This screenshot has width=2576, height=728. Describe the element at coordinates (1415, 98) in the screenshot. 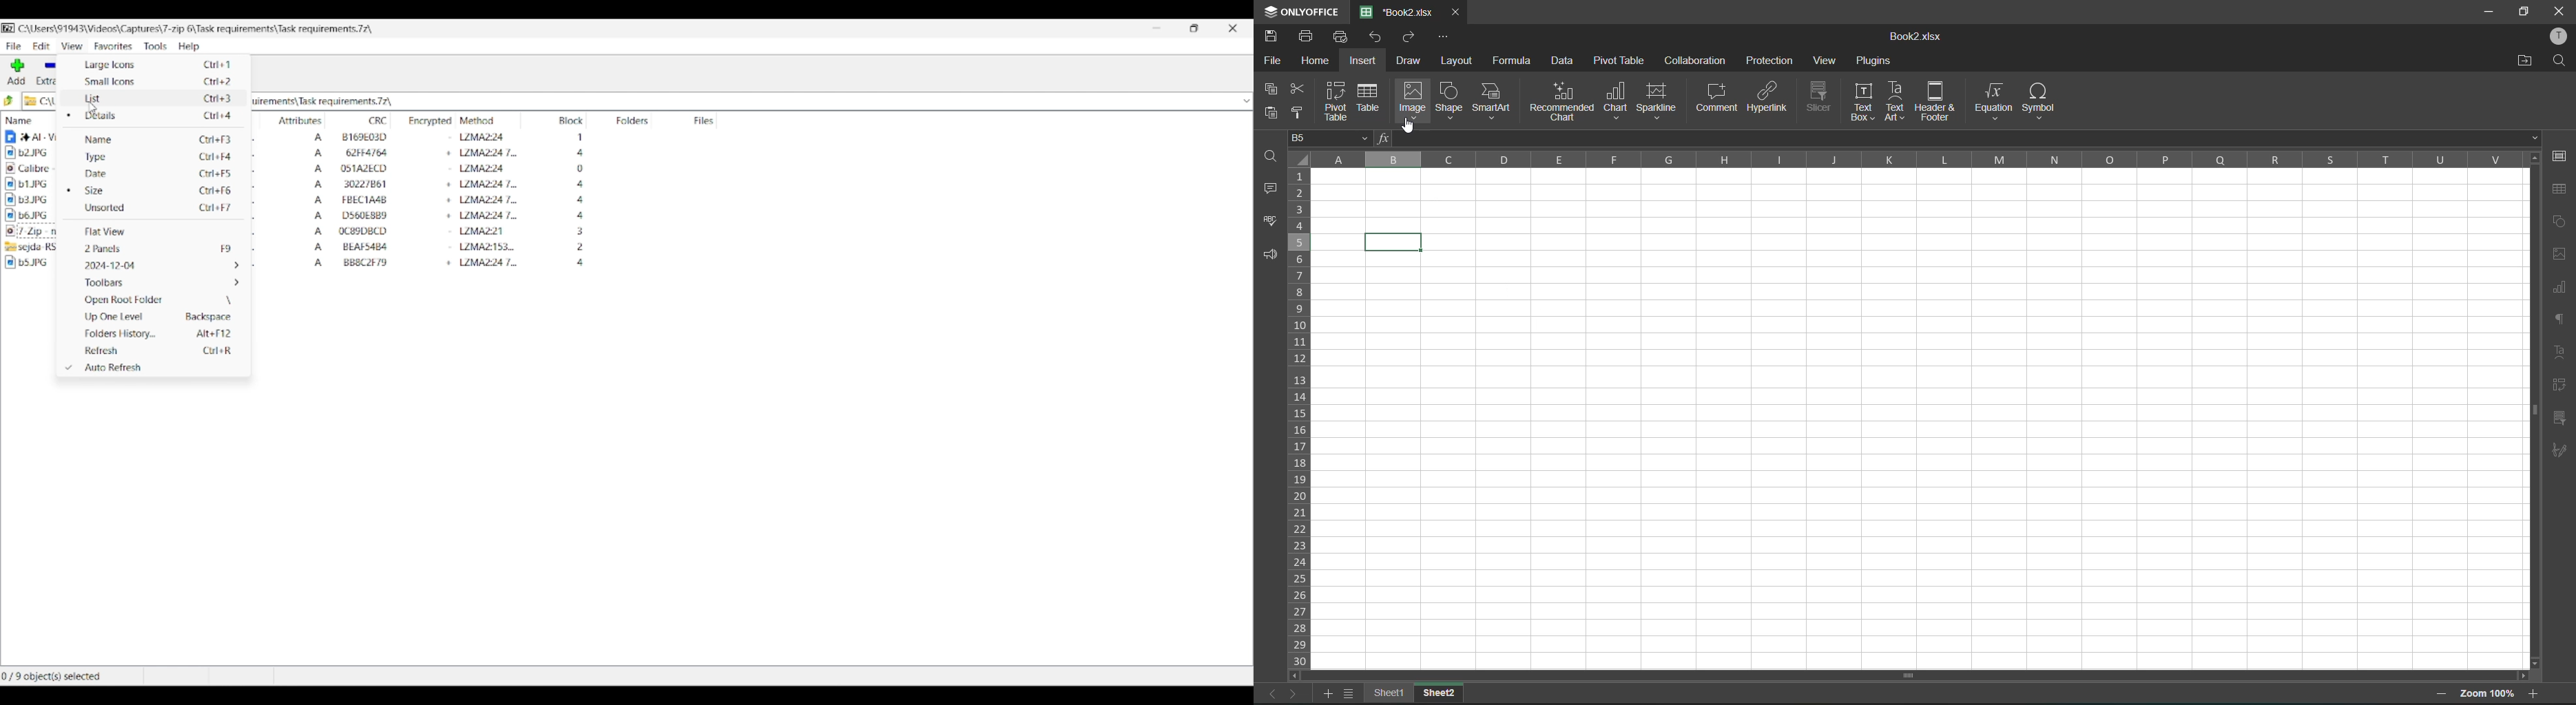

I see `image` at that location.